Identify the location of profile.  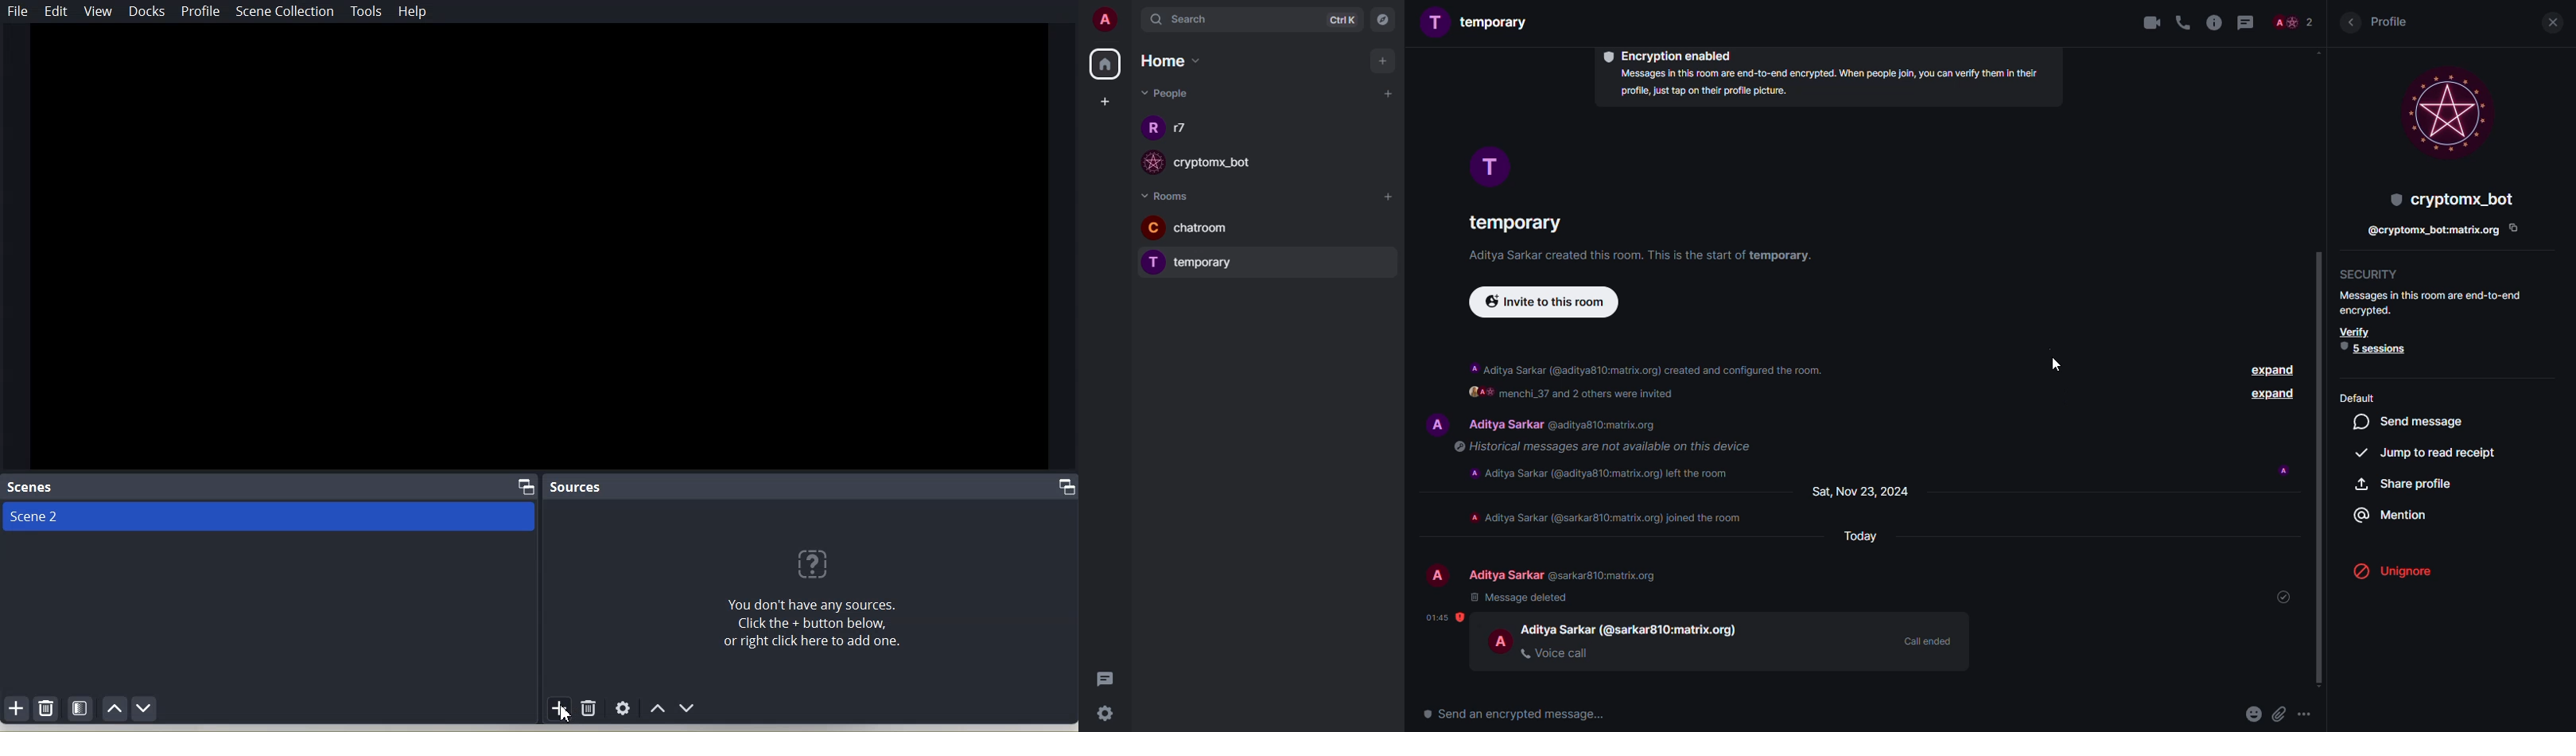
(1154, 227).